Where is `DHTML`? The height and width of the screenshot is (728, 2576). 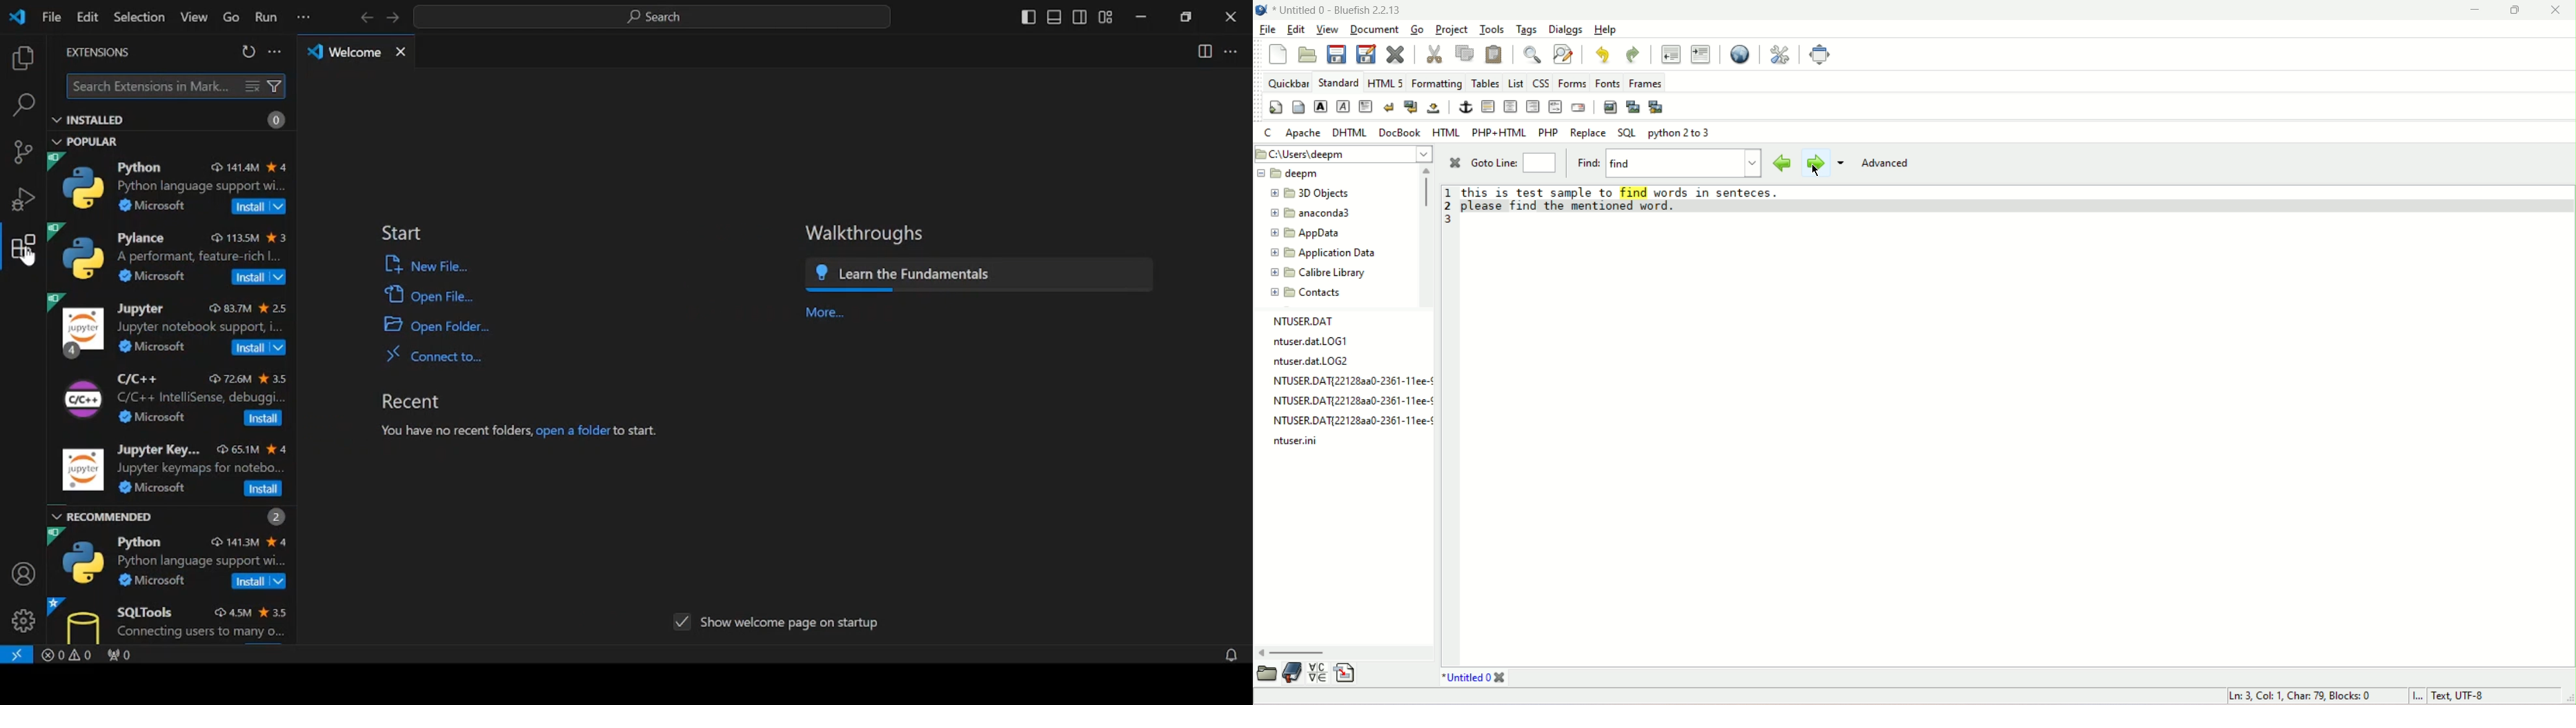
DHTML is located at coordinates (1350, 132).